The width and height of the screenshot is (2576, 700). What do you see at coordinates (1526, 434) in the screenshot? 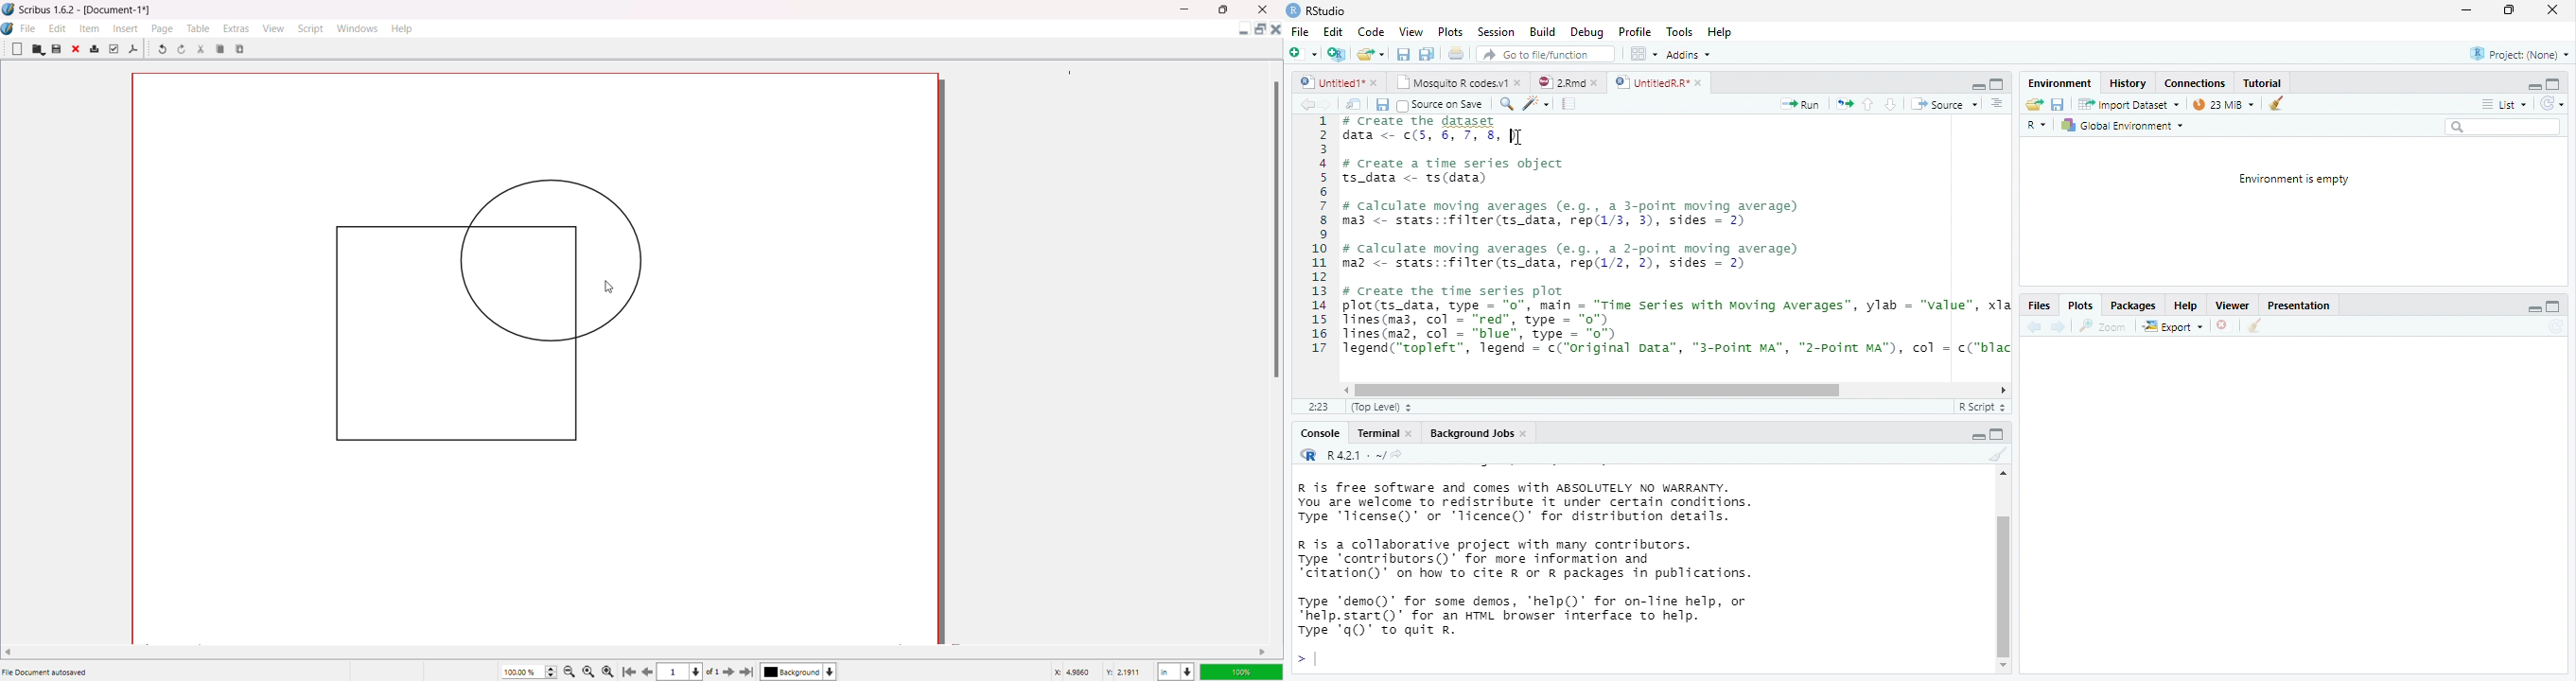
I see `close` at bounding box center [1526, 434].